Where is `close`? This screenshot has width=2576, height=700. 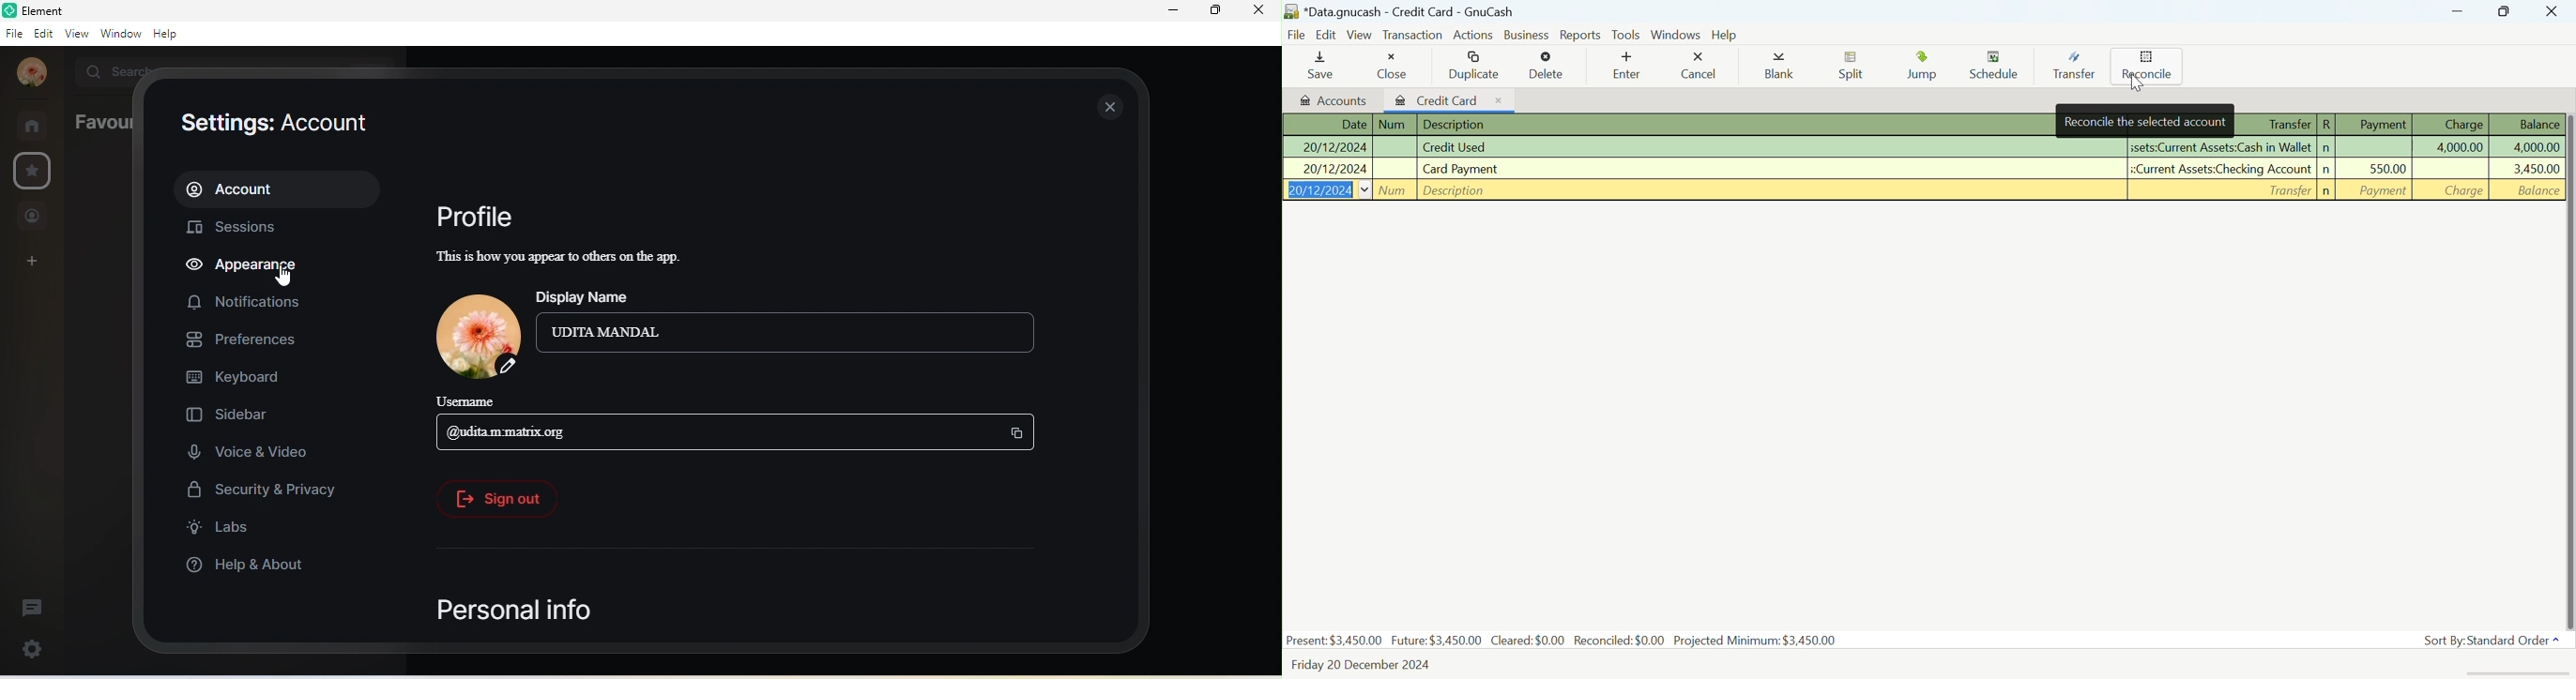
close is located at coordinates (1112, 106).